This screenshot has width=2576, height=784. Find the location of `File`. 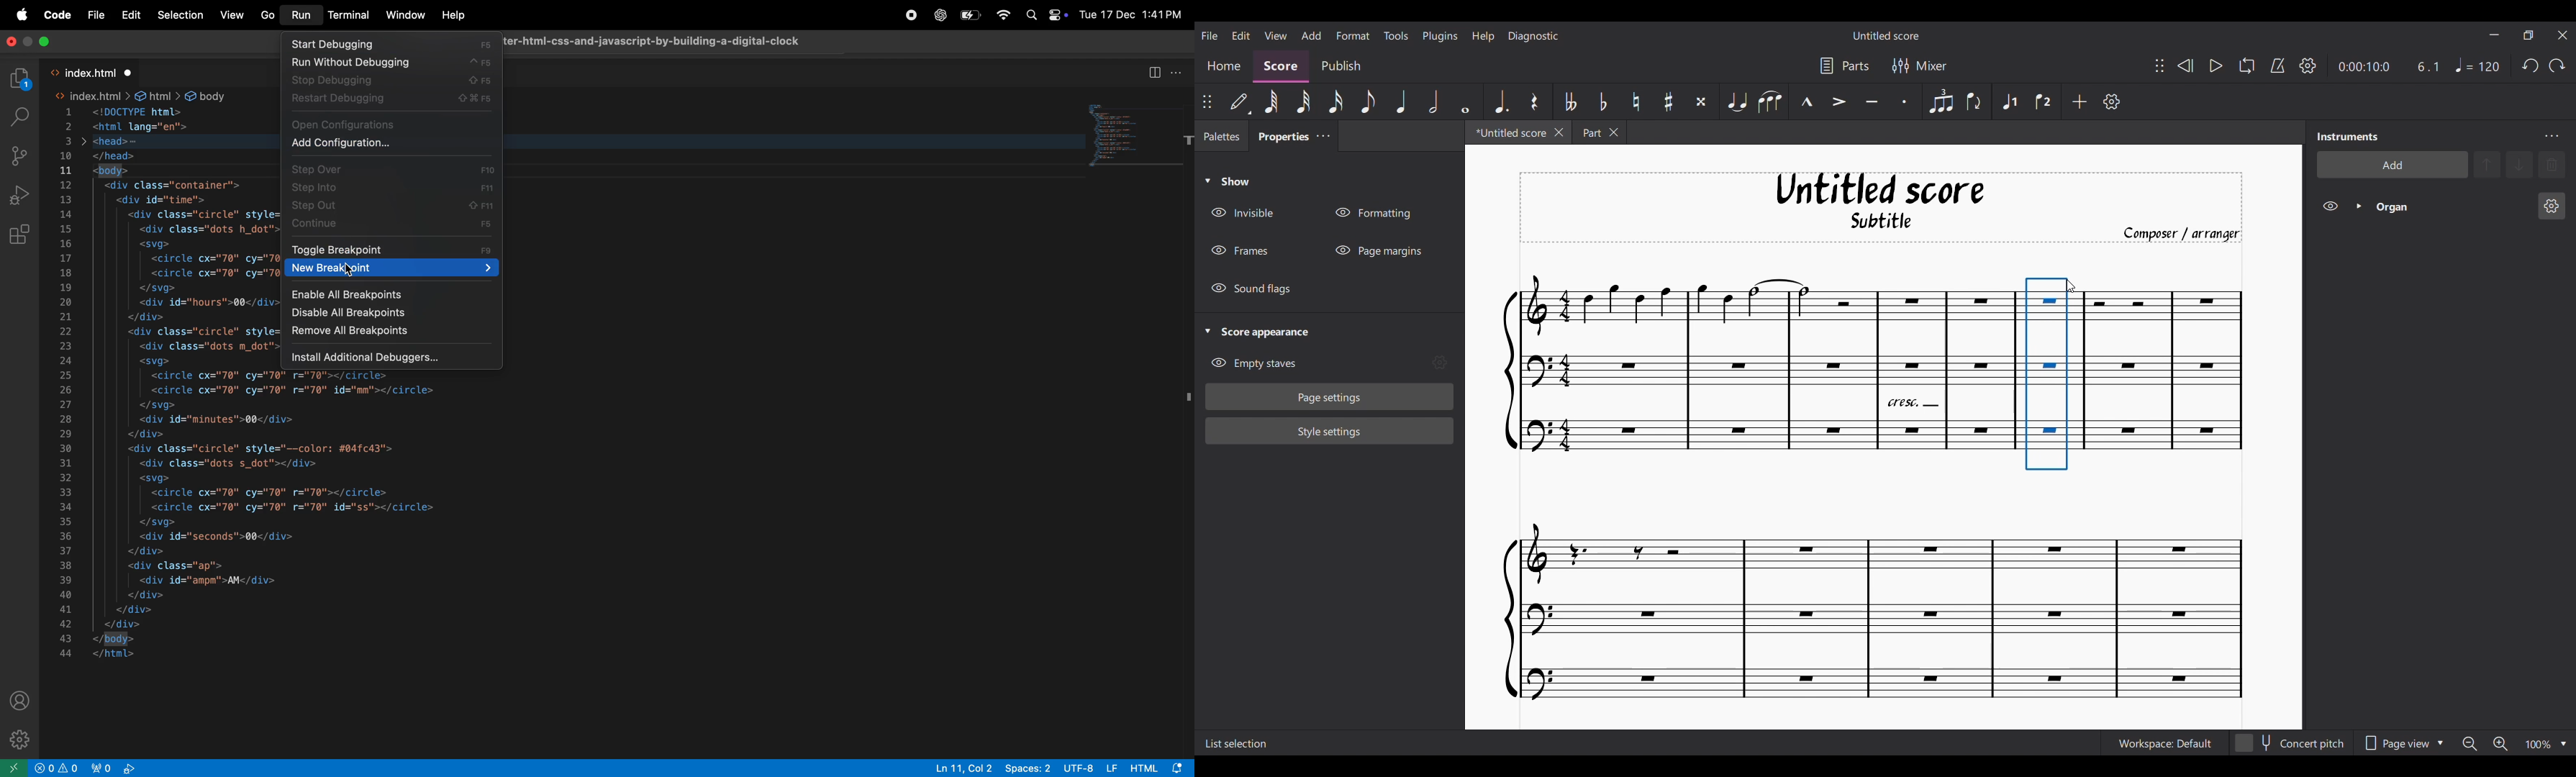

File is located at coordinates (96, 15).